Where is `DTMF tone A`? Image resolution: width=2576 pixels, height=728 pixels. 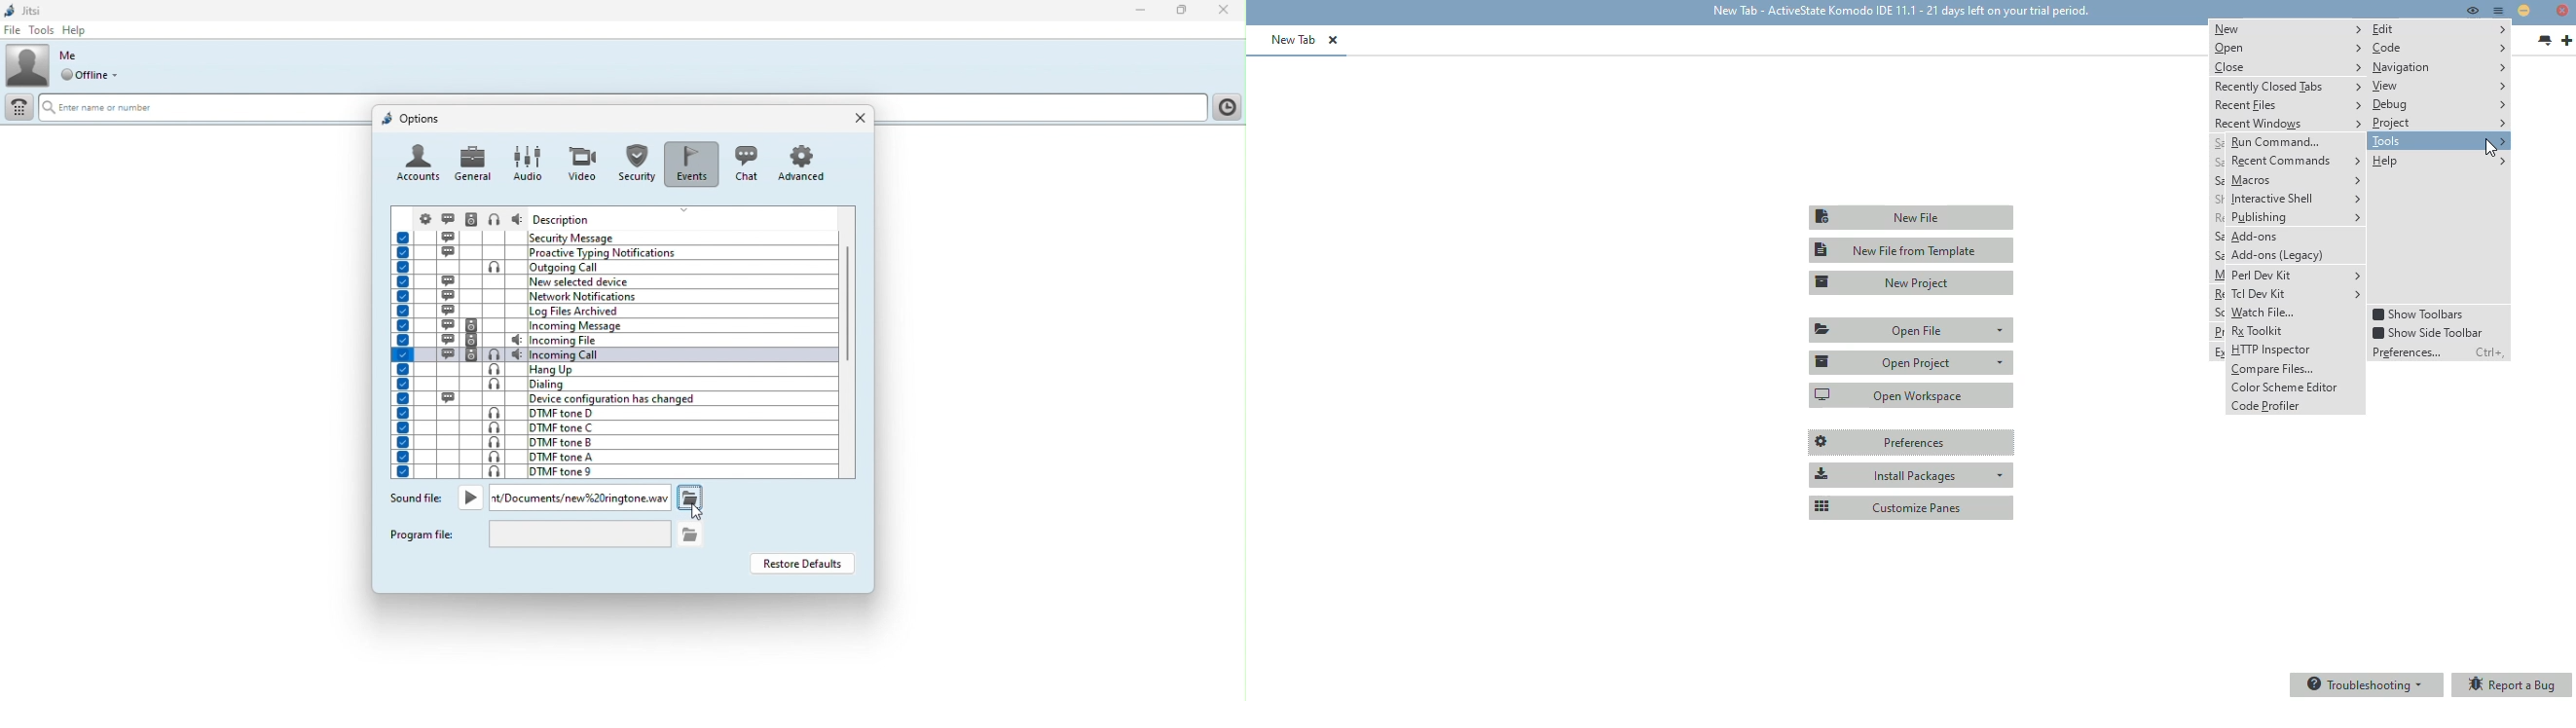
DTMF tone A is located at coordinates (609, 457).